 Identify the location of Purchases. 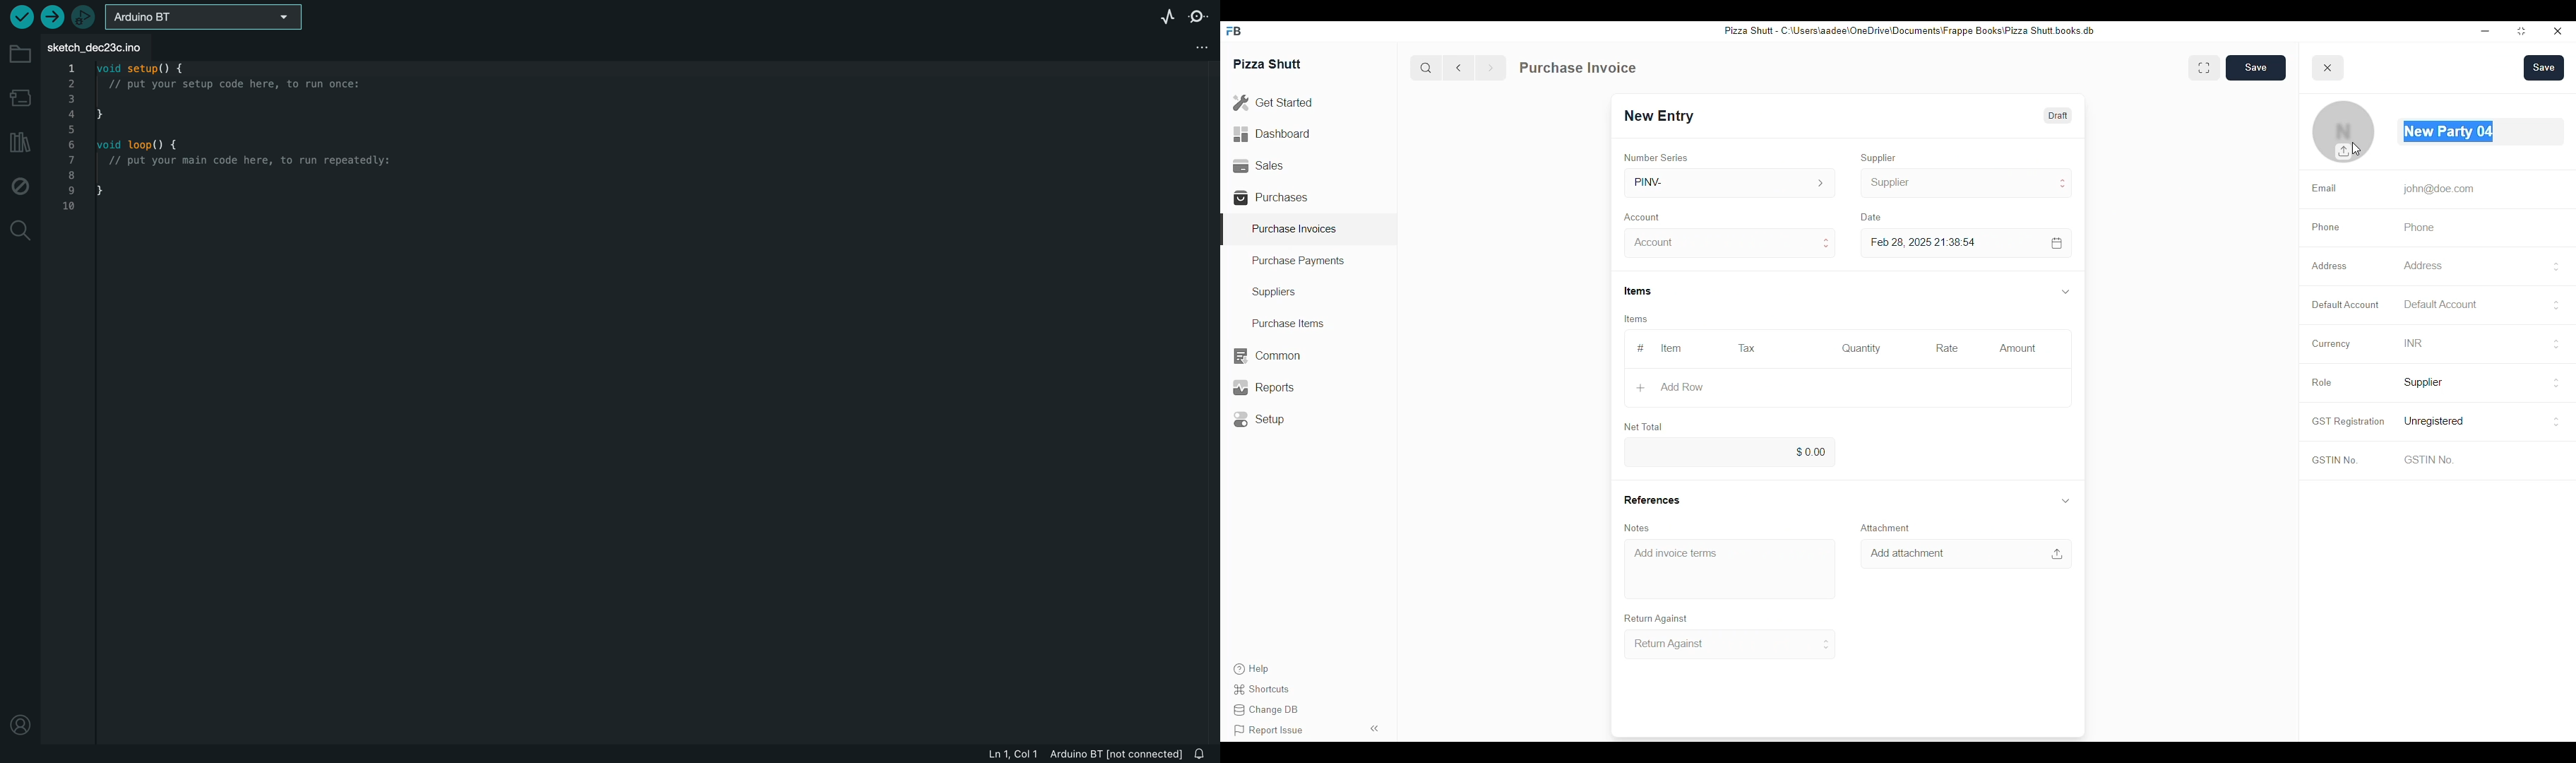
(1273, 197).